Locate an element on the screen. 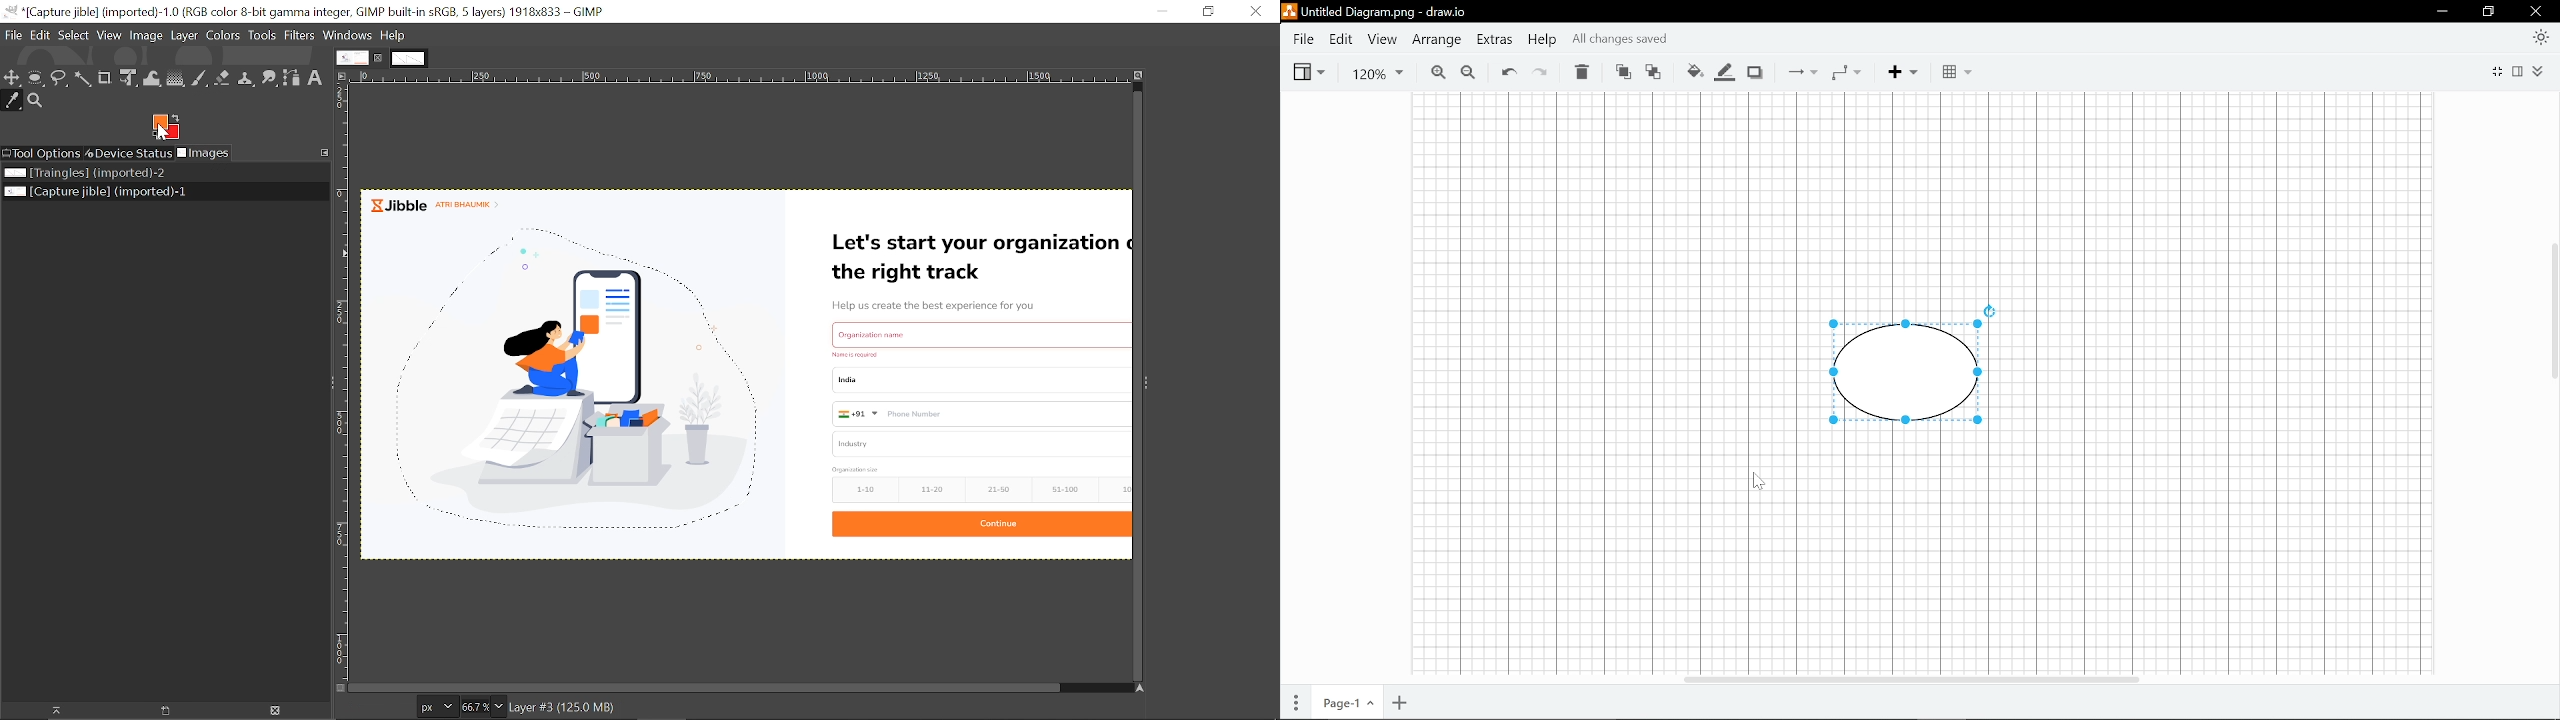  Full screen is located at coordinates (2496, 71).